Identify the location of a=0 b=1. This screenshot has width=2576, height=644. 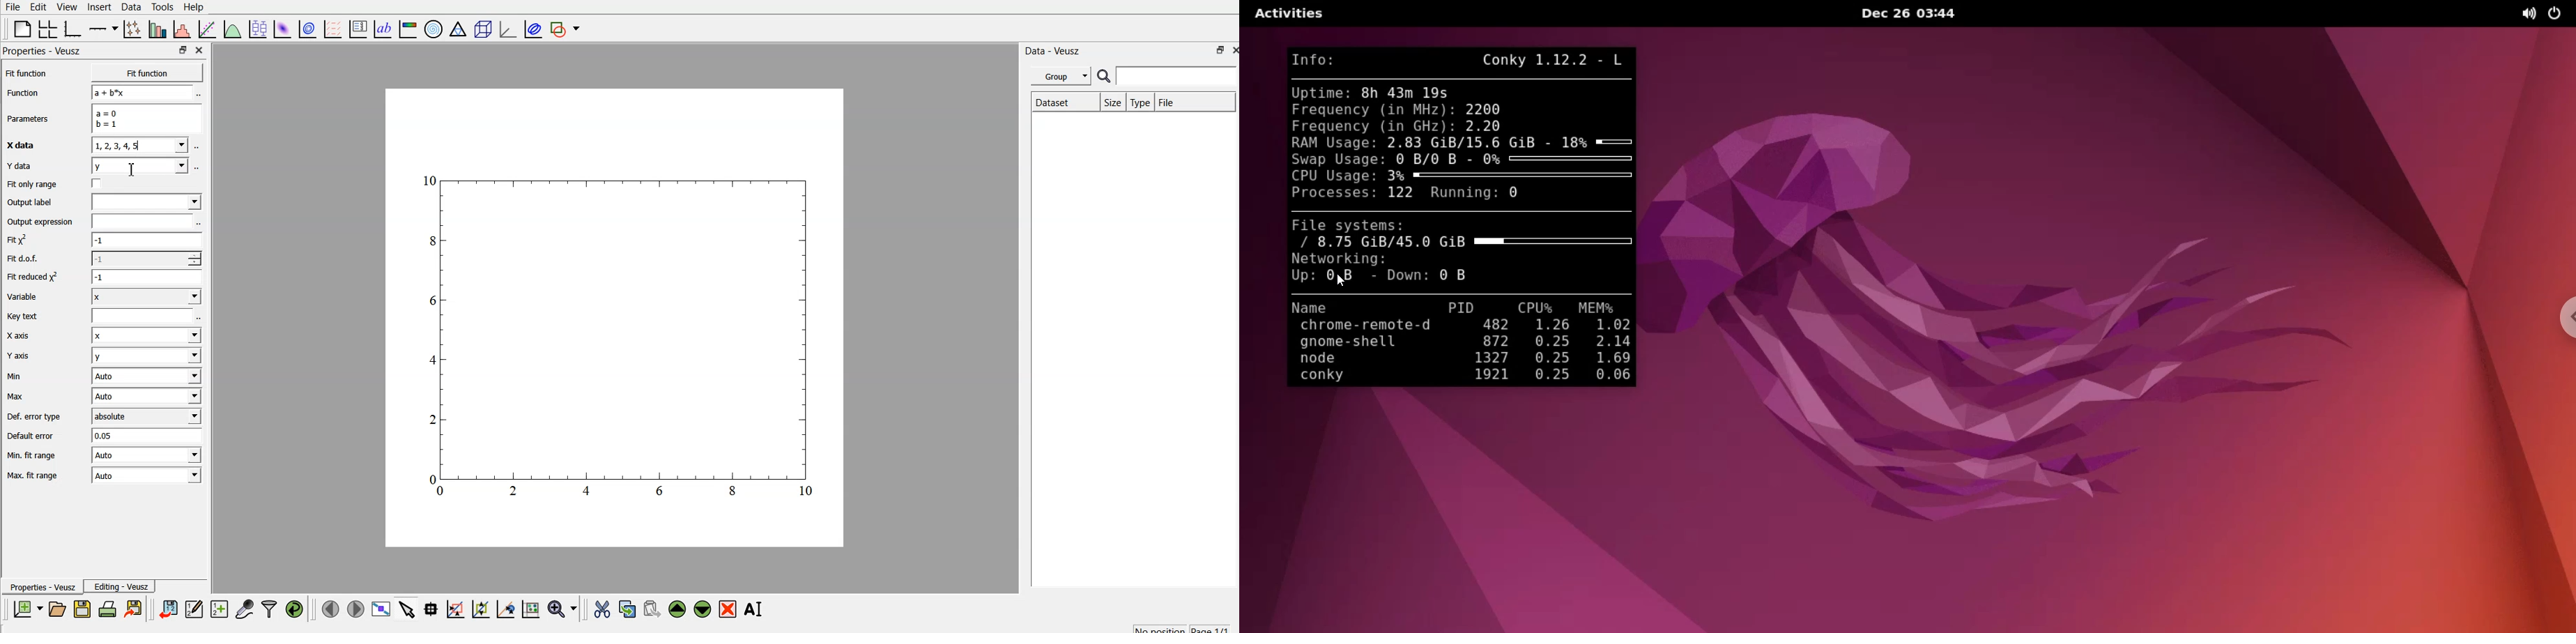
(144, 120).